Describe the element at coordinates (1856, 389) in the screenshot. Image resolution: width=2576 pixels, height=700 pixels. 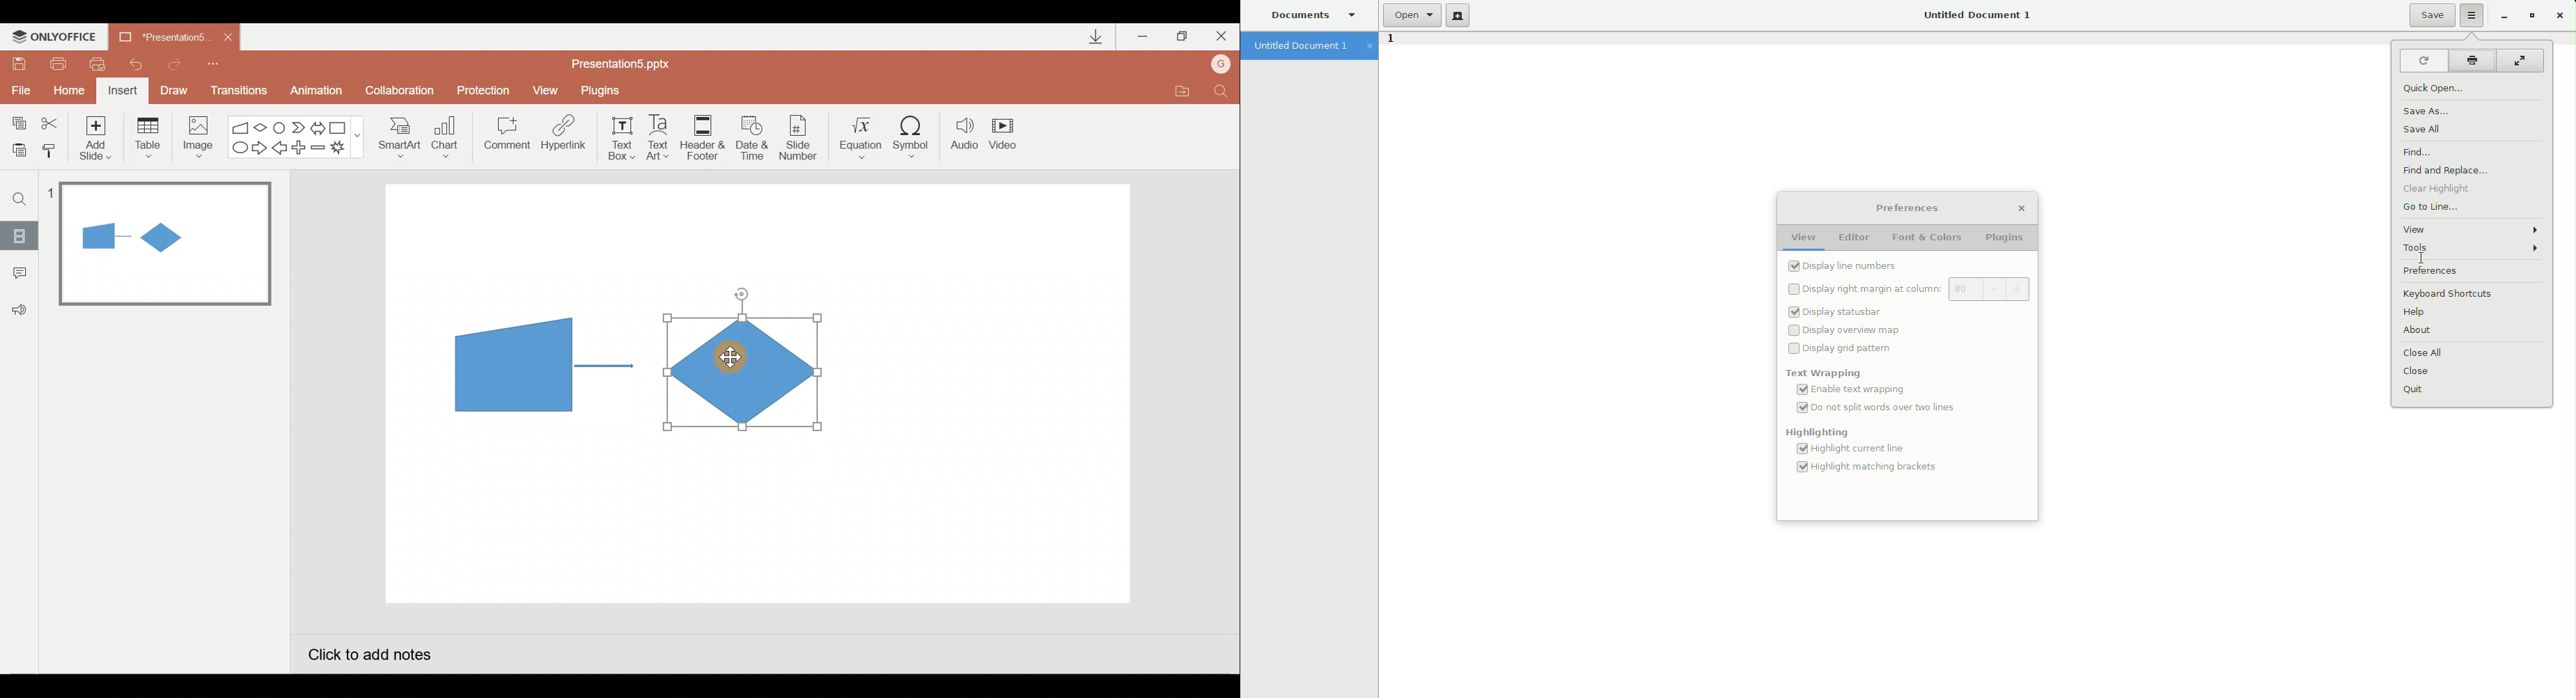
I see `Enable text wrapping` at that location.